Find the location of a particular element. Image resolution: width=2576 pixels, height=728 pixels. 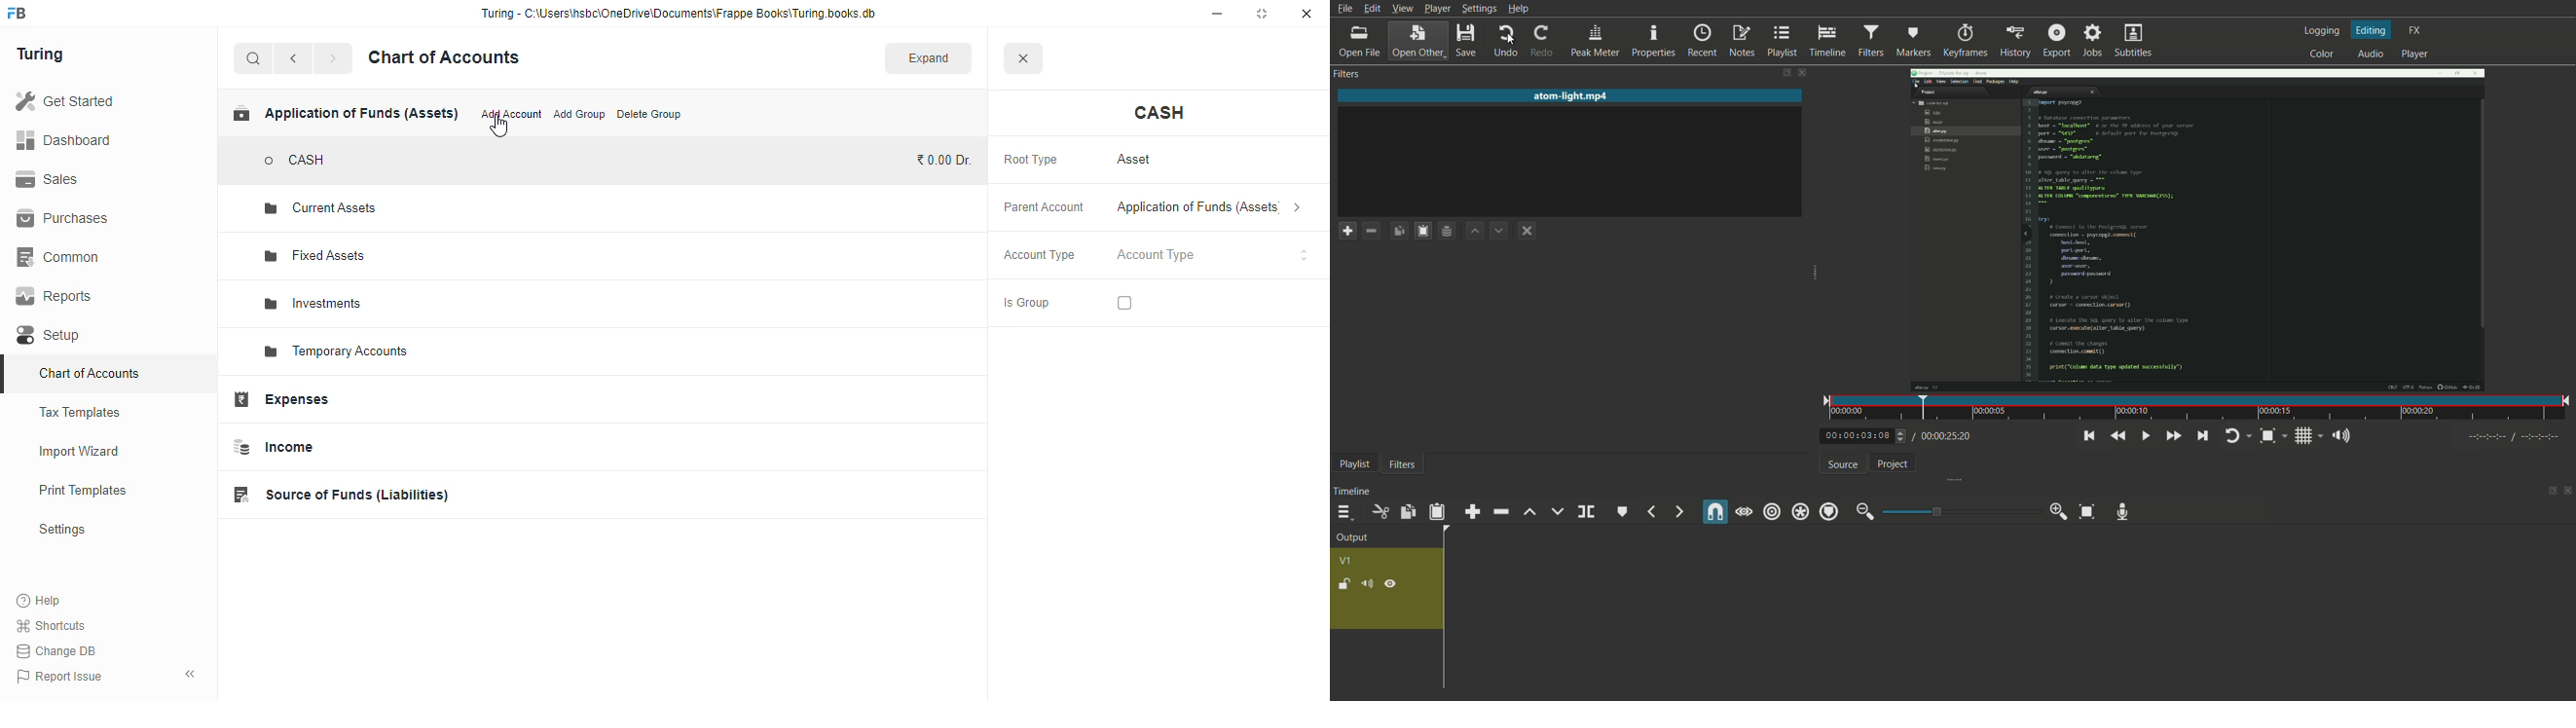

reports is located at coordinates (55, 296).